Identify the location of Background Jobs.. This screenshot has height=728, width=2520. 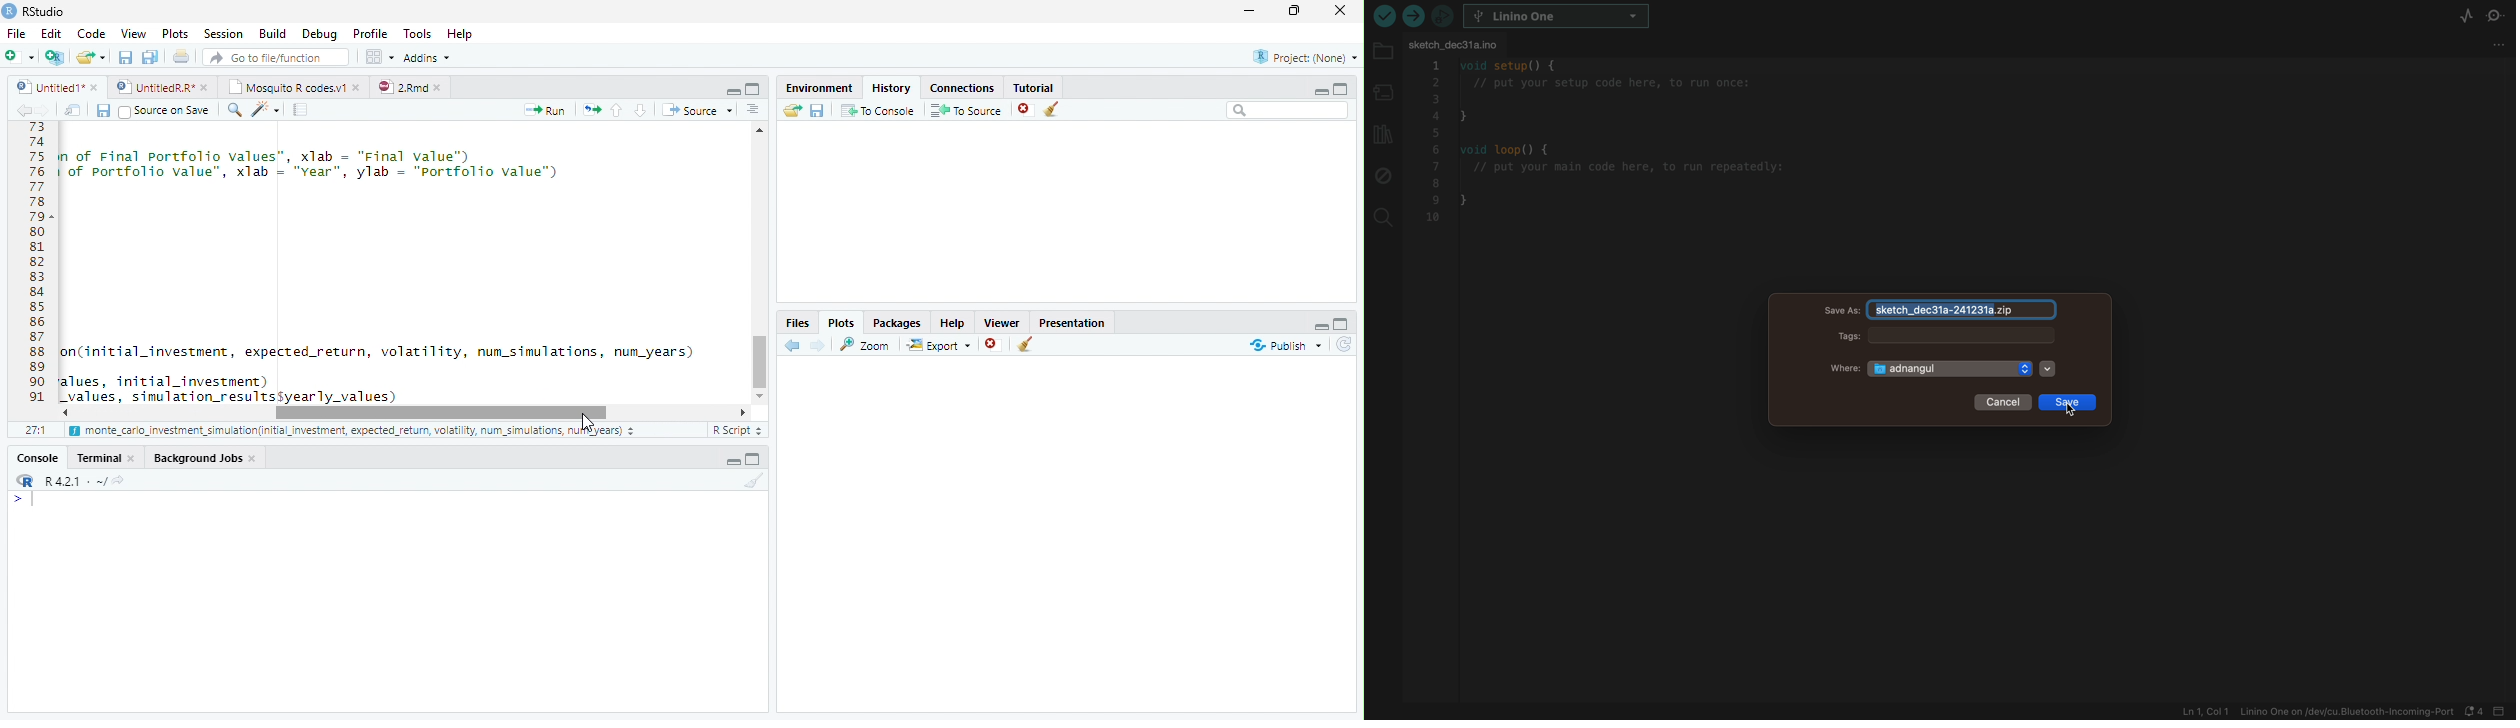
(206, 457).